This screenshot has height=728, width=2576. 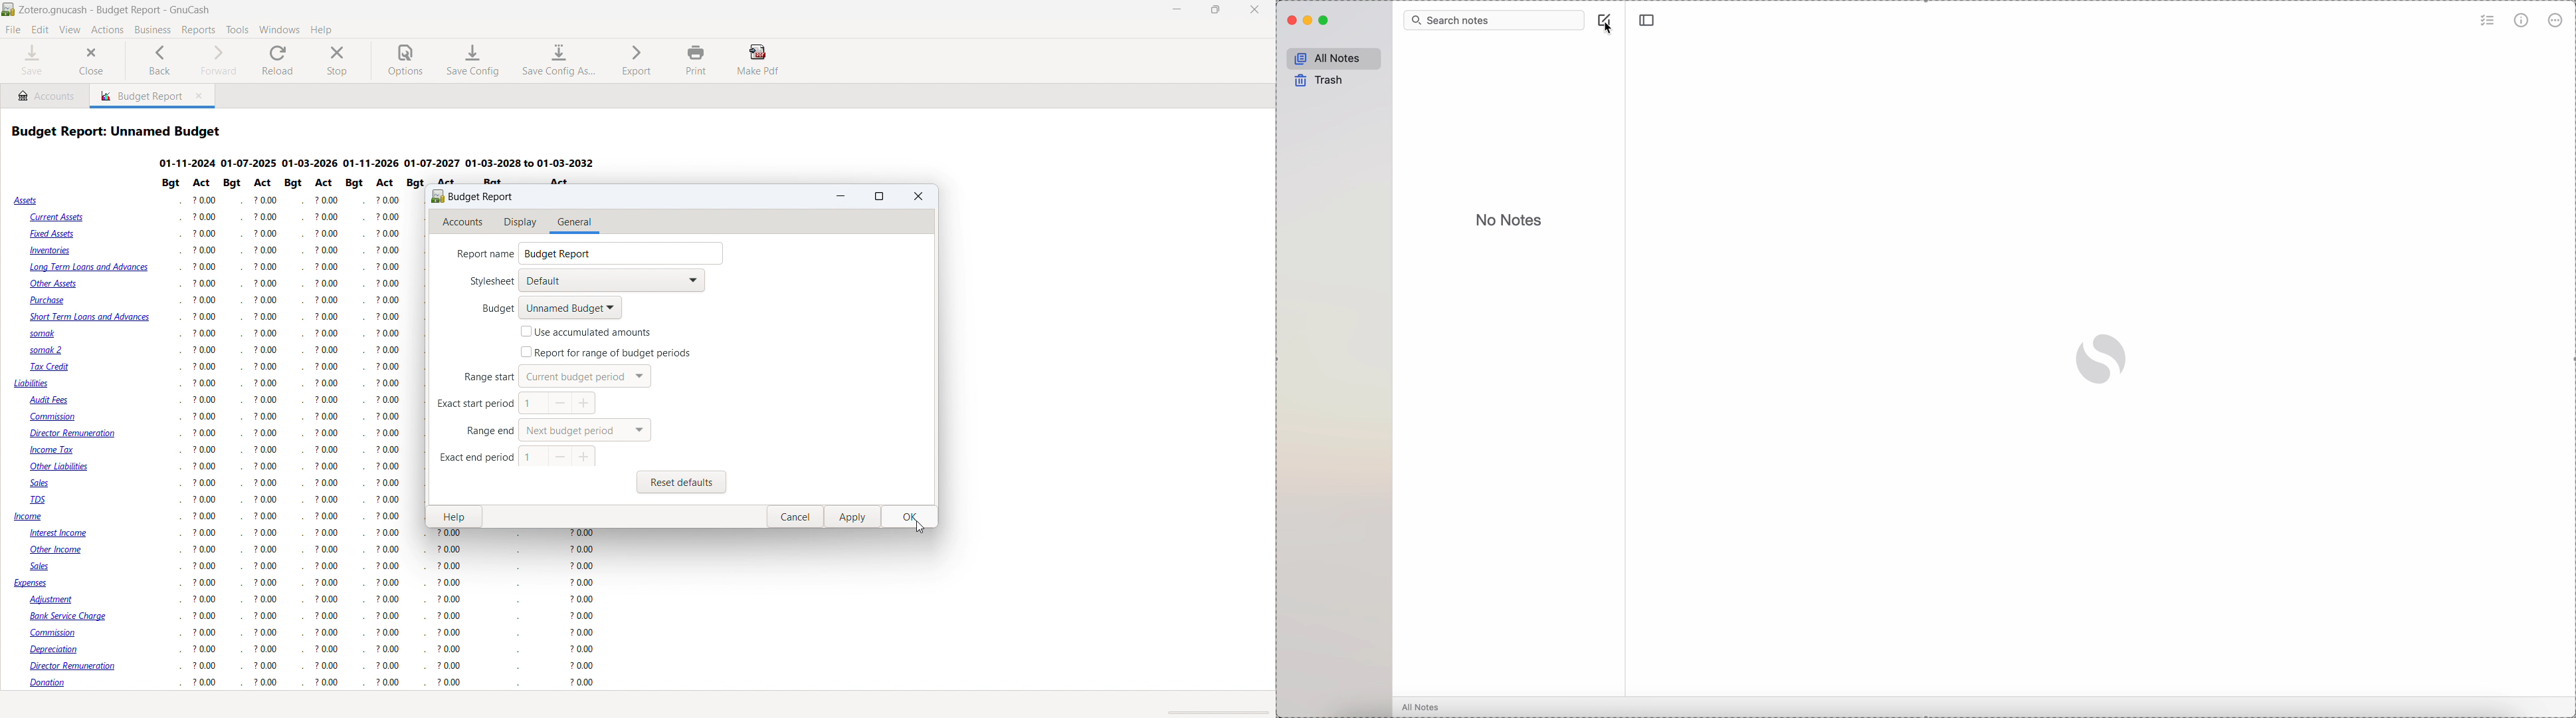 What do you see at coordinates (54, 450) in the screenshot?
I see `Income Tax` at bounding box center [54, 450].